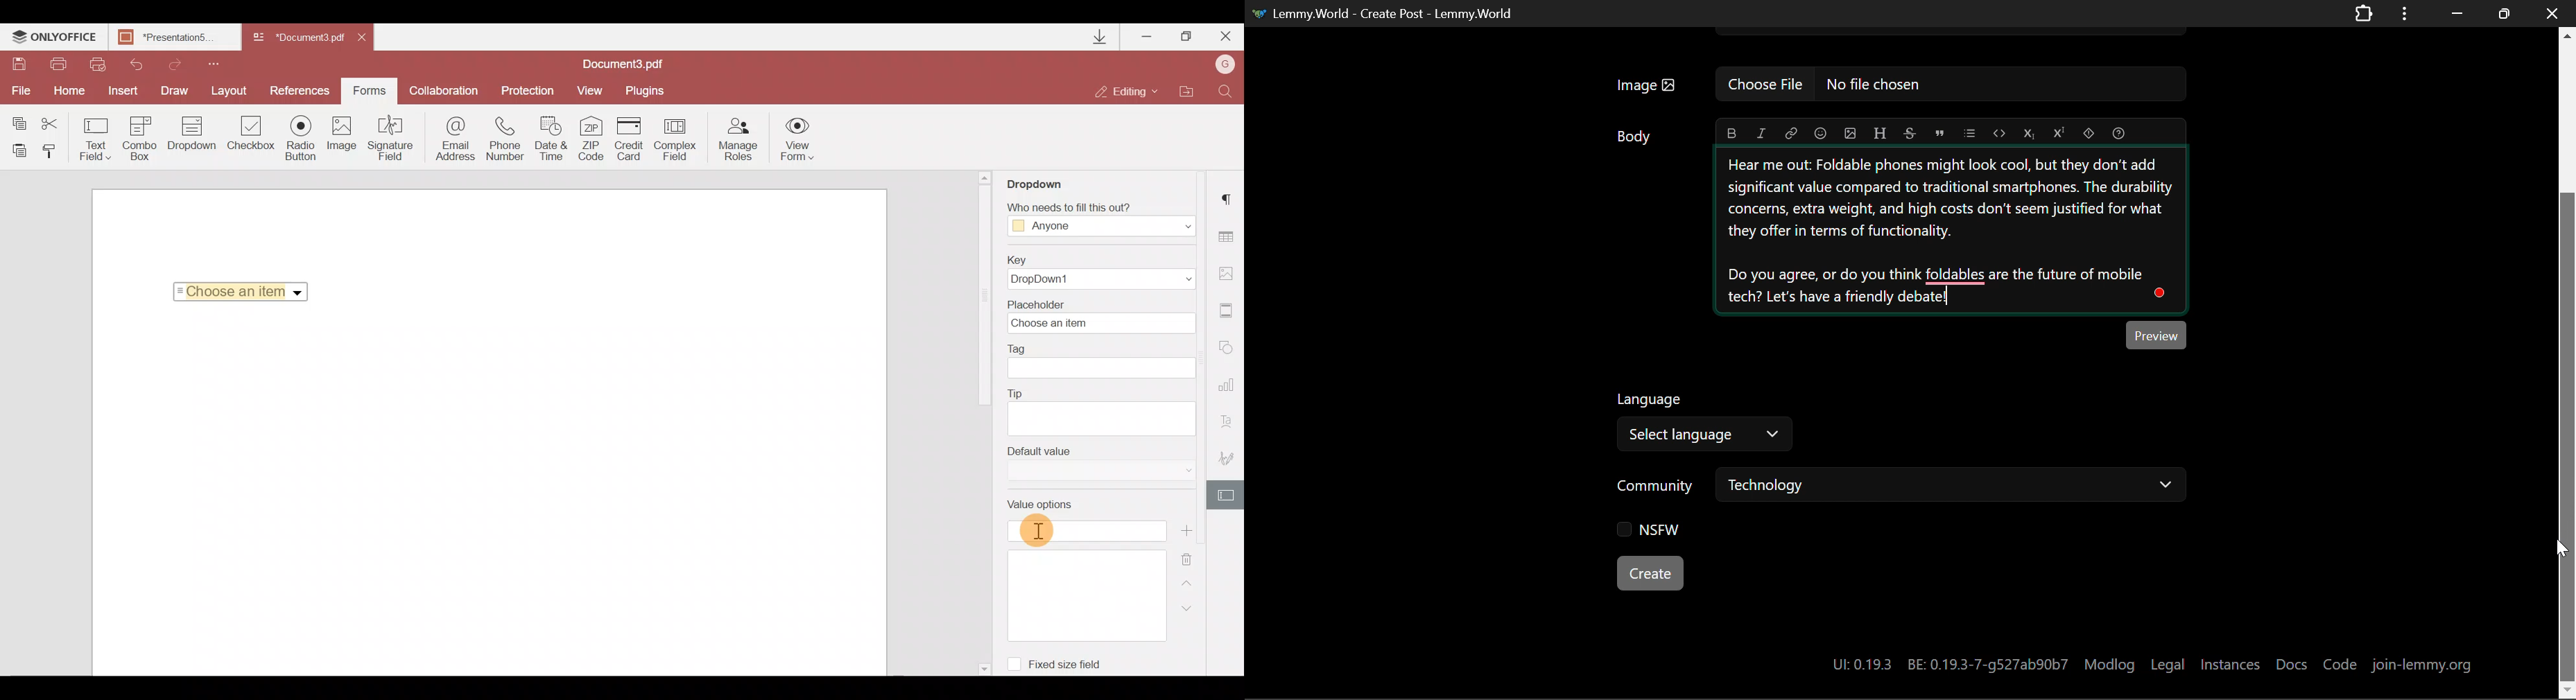  Describe the element at coordinates (245, 289) in the screenshot. I see `Choose an item ` at that location.